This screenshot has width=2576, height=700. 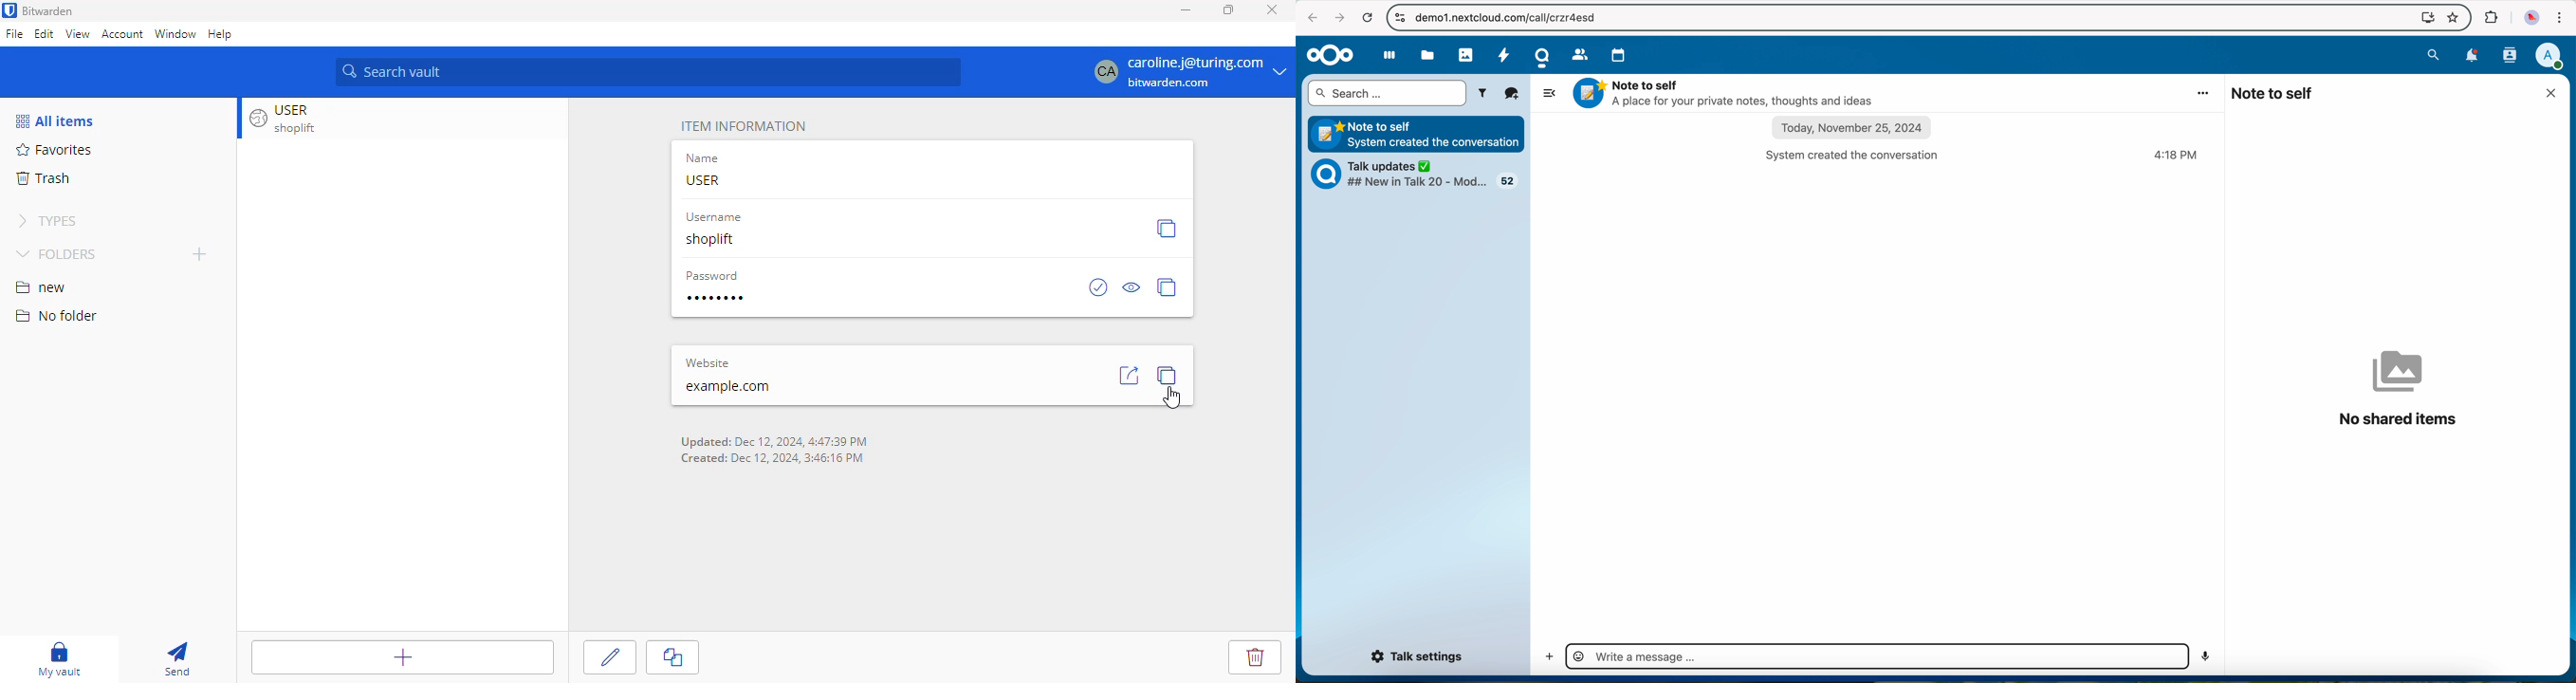 What do you see at coordinates (707, 362) in the screenshot?
I see `website` at bounding box center [707, 362].